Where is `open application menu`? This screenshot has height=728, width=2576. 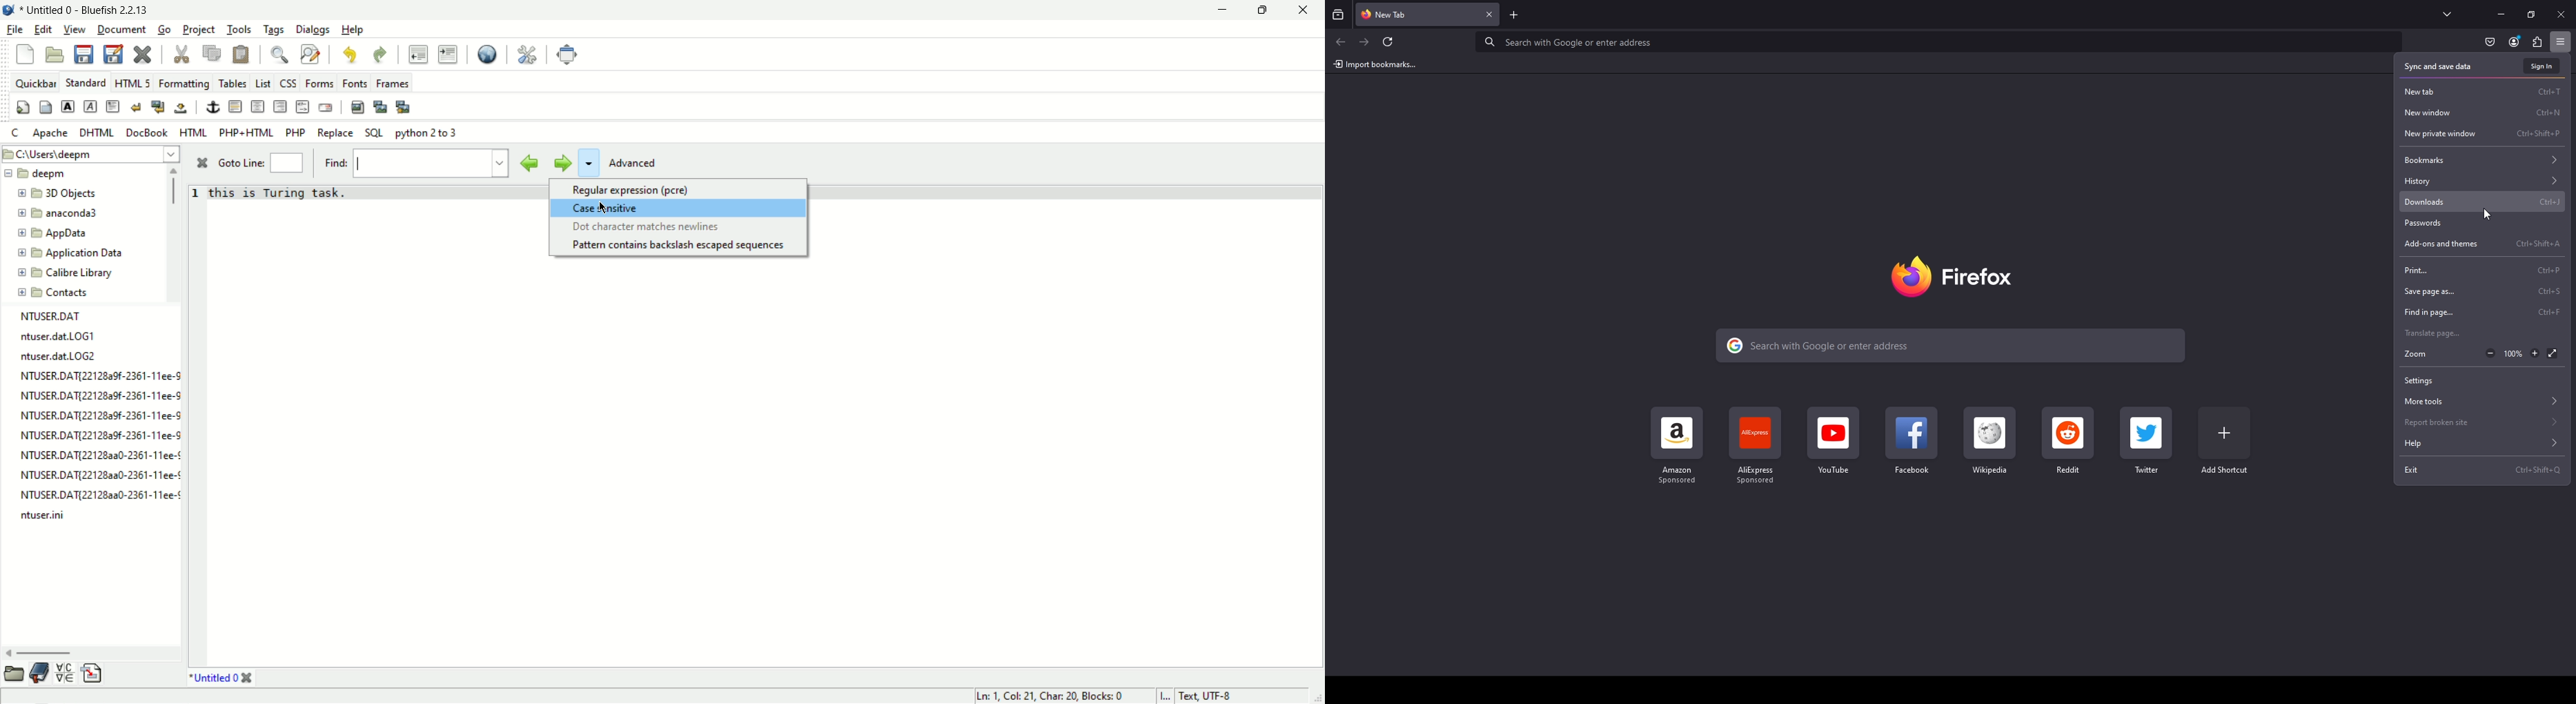 open application menu is located at coordinates (2564, 42).